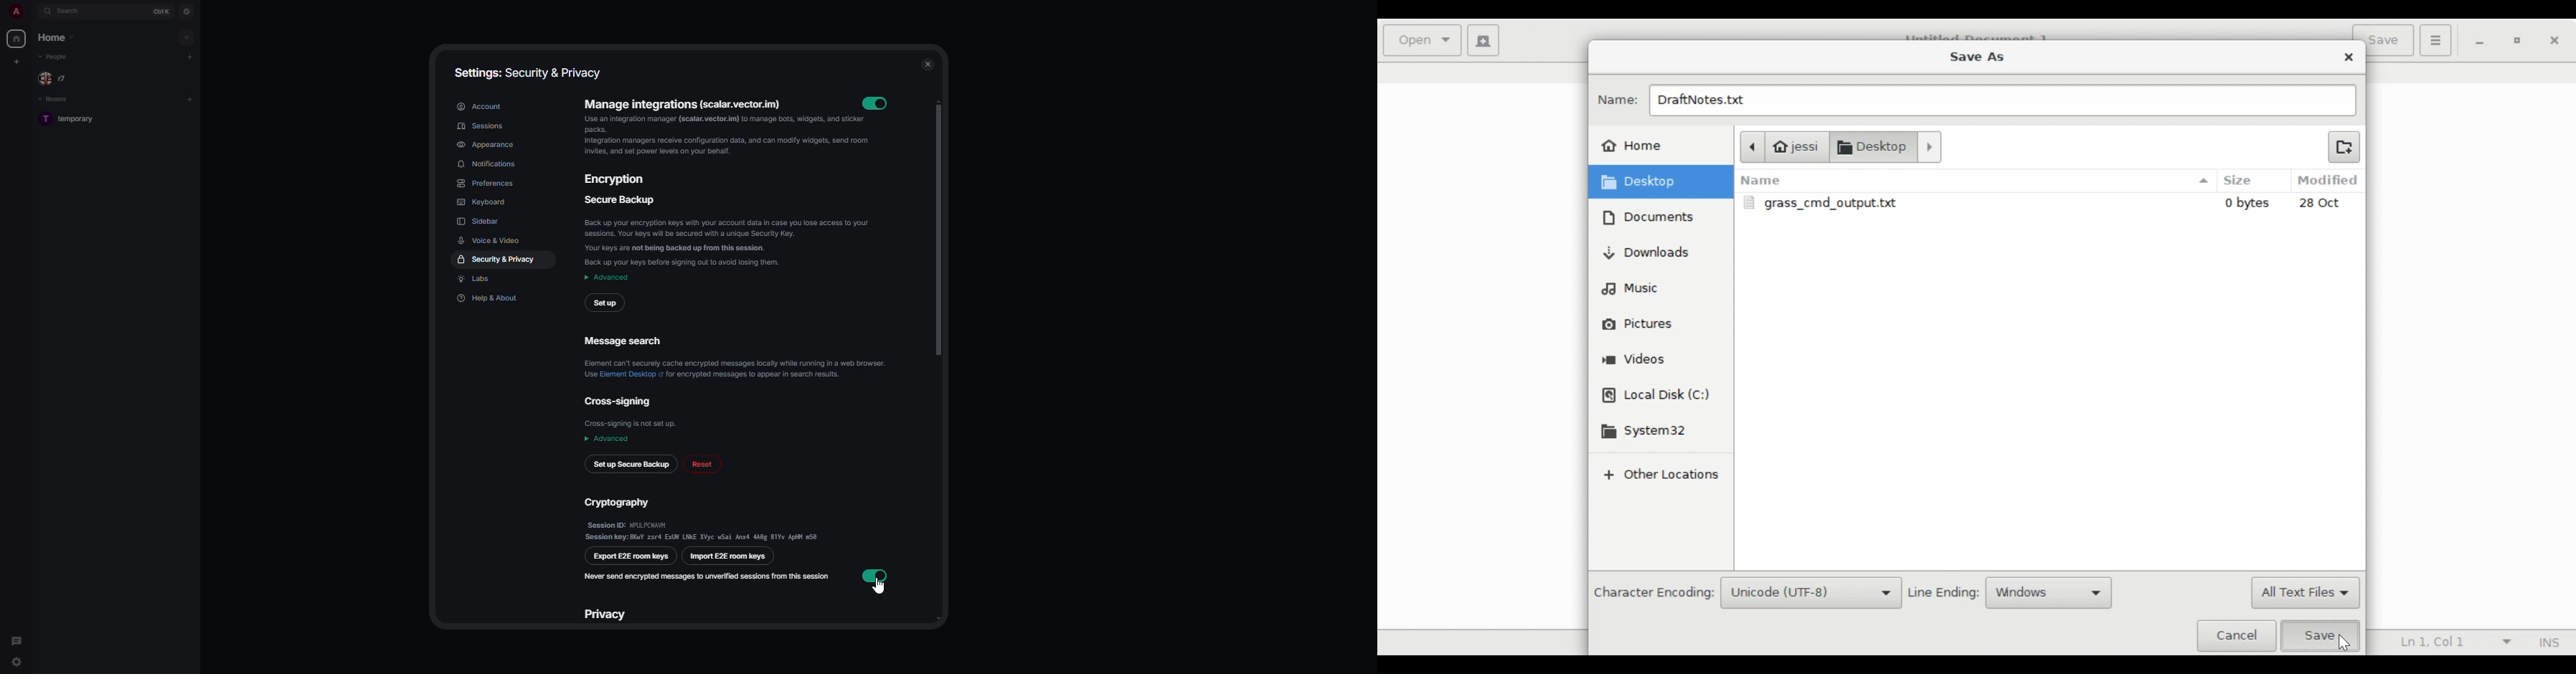 The width and height of the screenshot is (2576, 700). Describe the element at coordinates (480, 107) in the screenshot. I see `account` at that location.